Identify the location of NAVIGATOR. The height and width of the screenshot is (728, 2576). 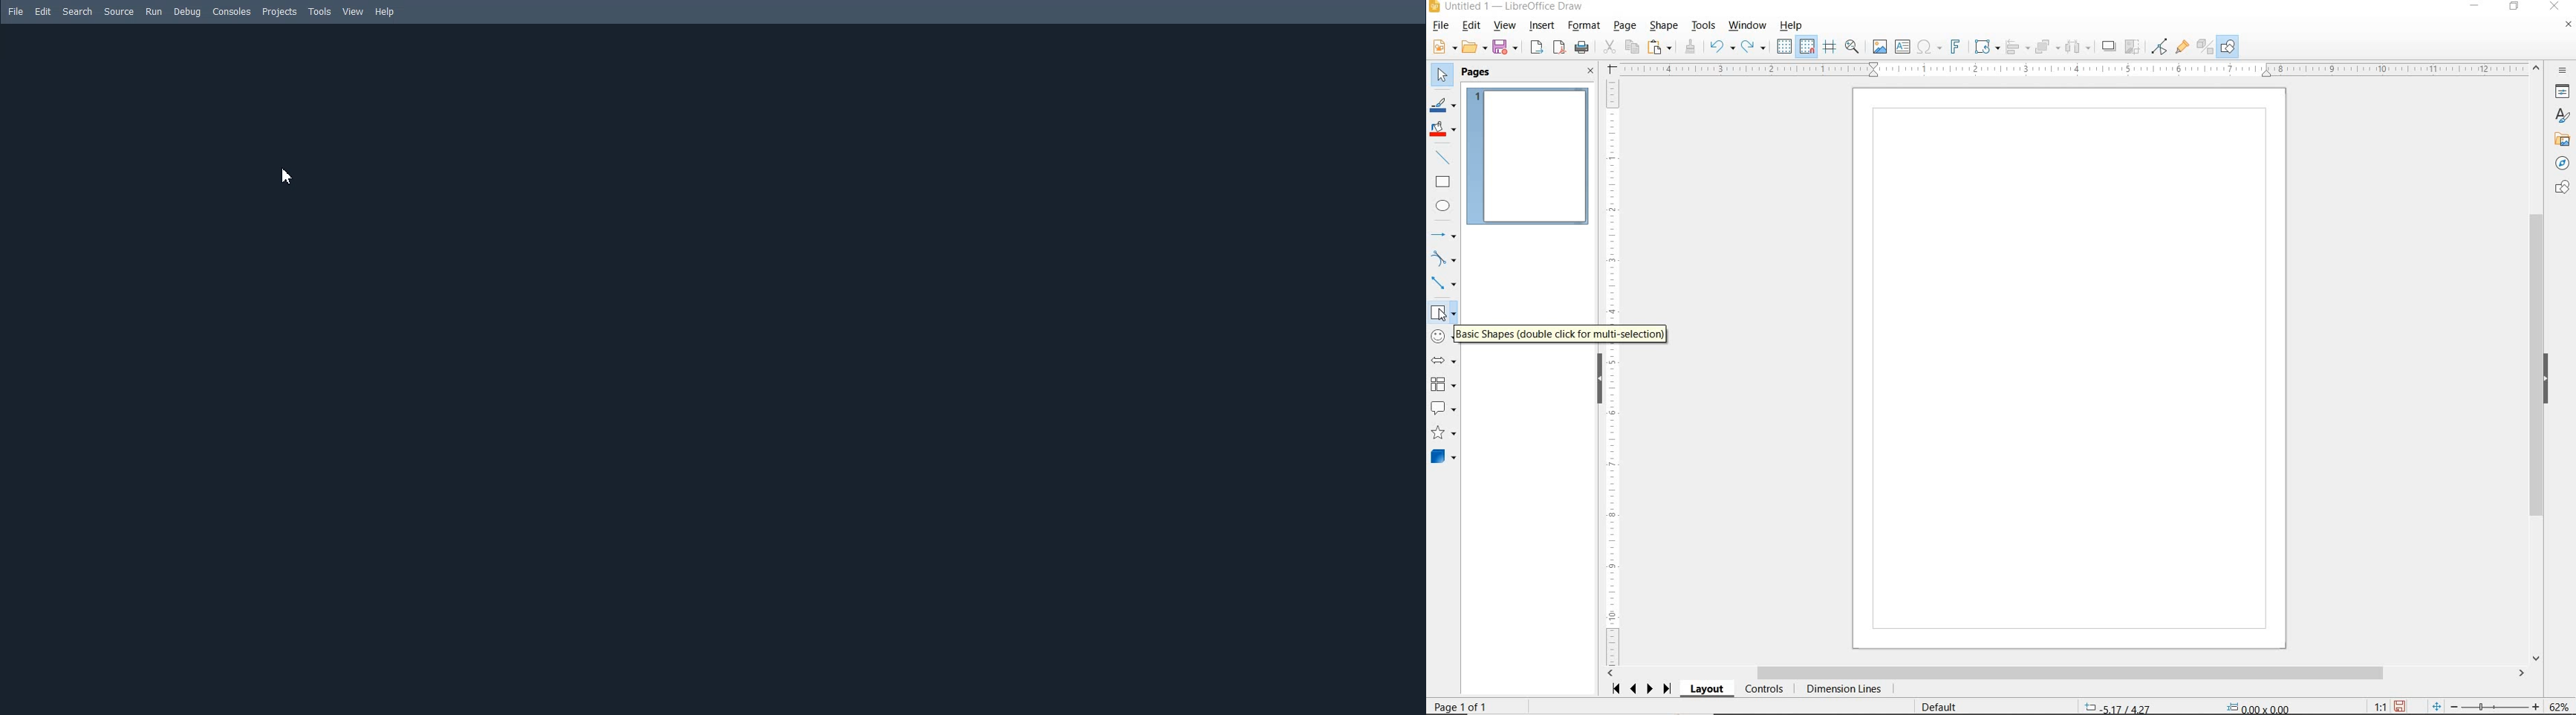
(2562, 162).